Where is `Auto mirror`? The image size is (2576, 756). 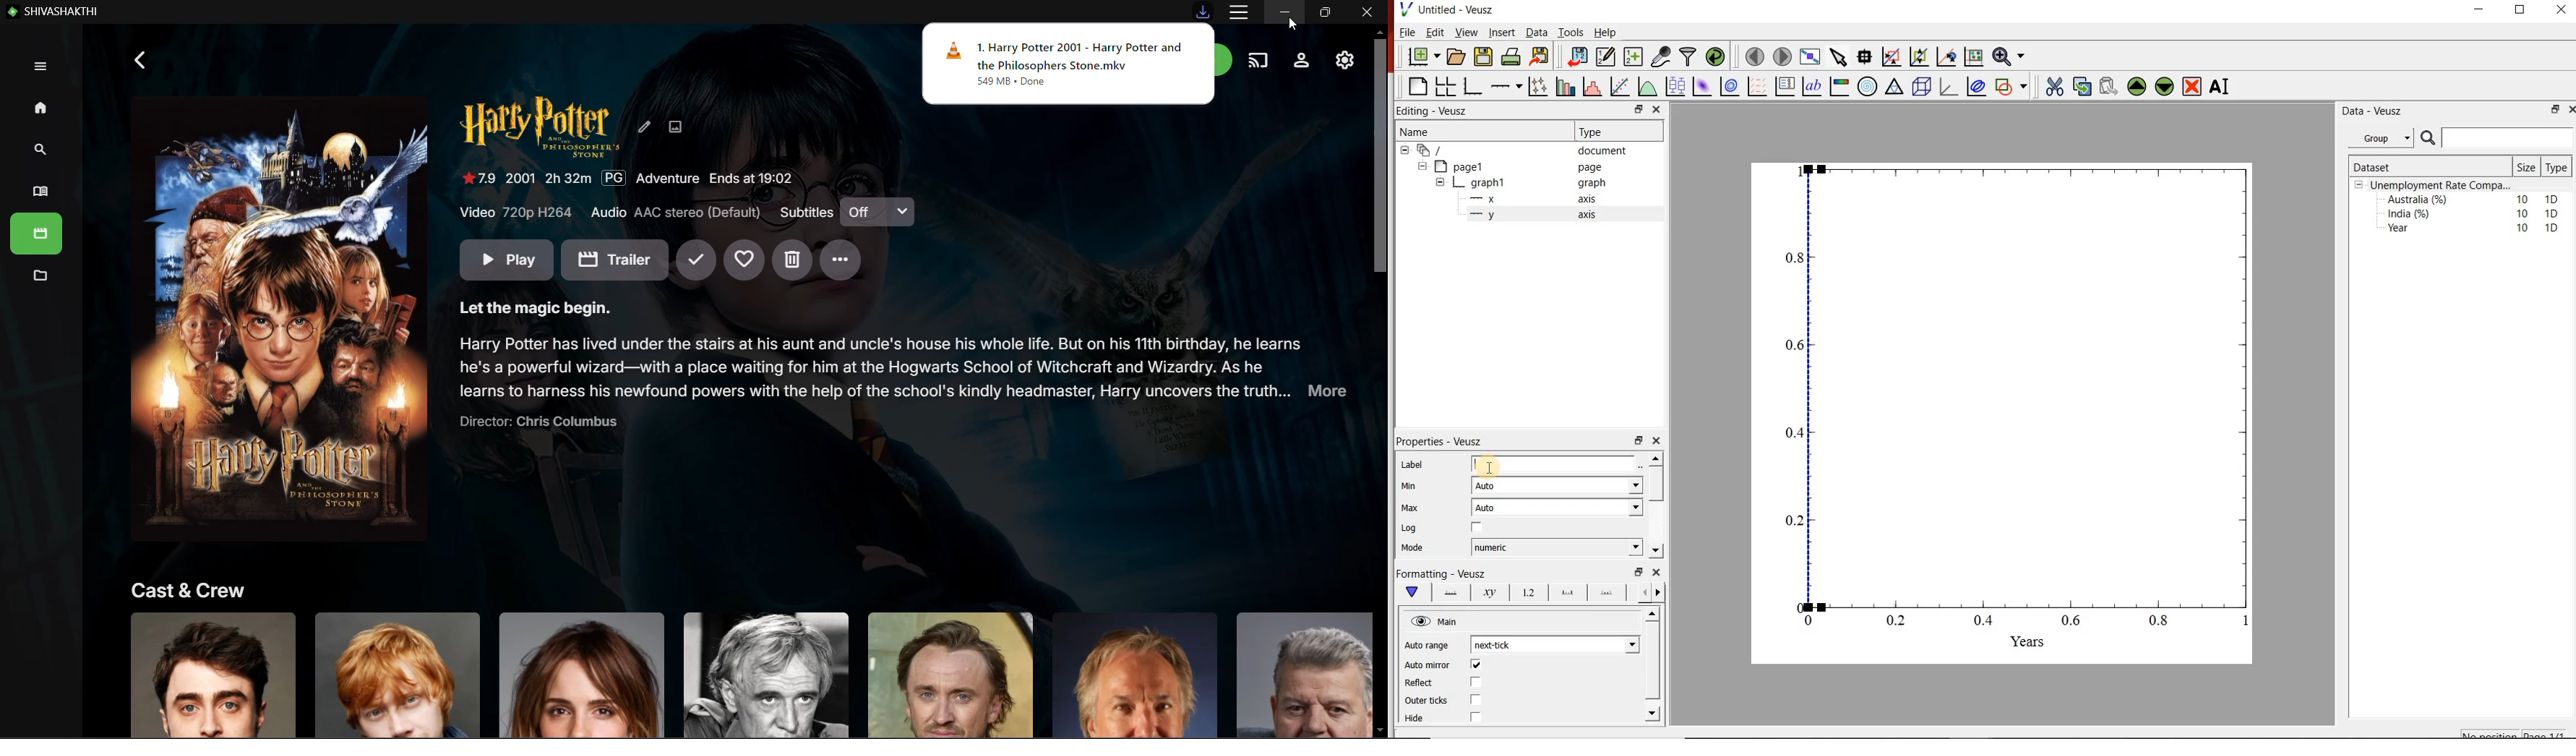
Auto mirror is located at coordinates (1429, 665).